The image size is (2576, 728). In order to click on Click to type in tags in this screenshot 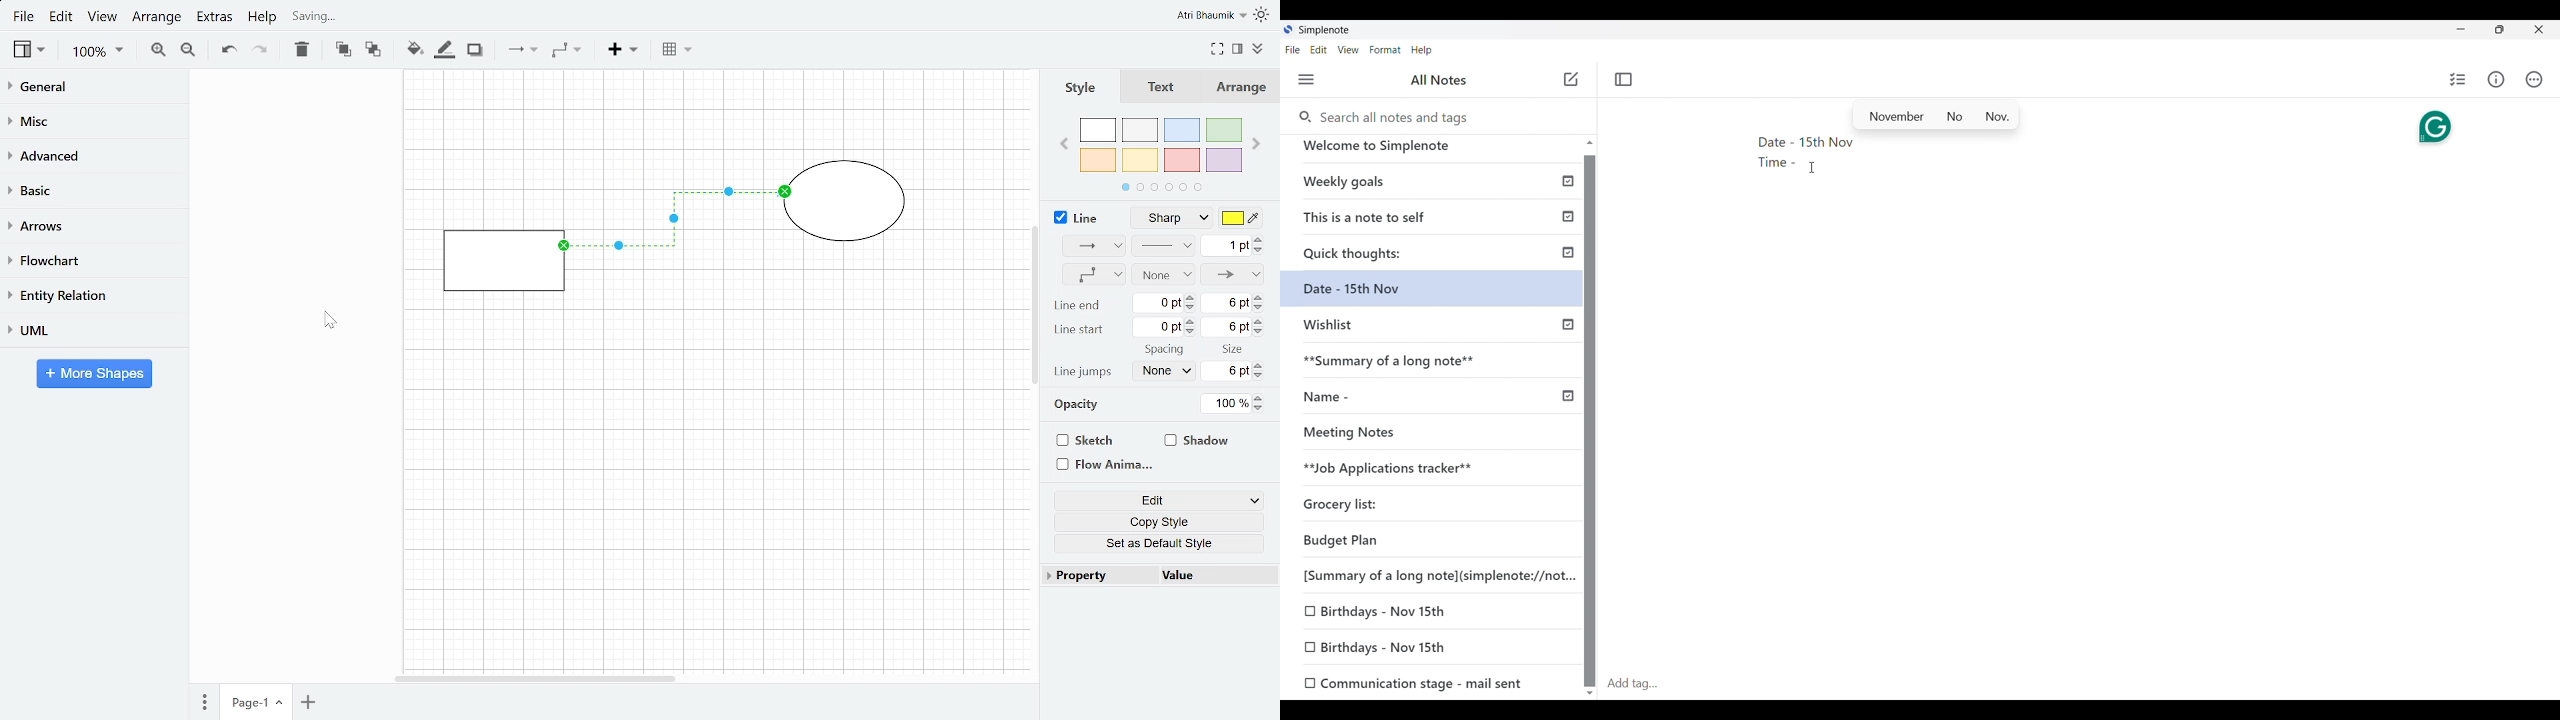, I will do `click(2080, 685)`.